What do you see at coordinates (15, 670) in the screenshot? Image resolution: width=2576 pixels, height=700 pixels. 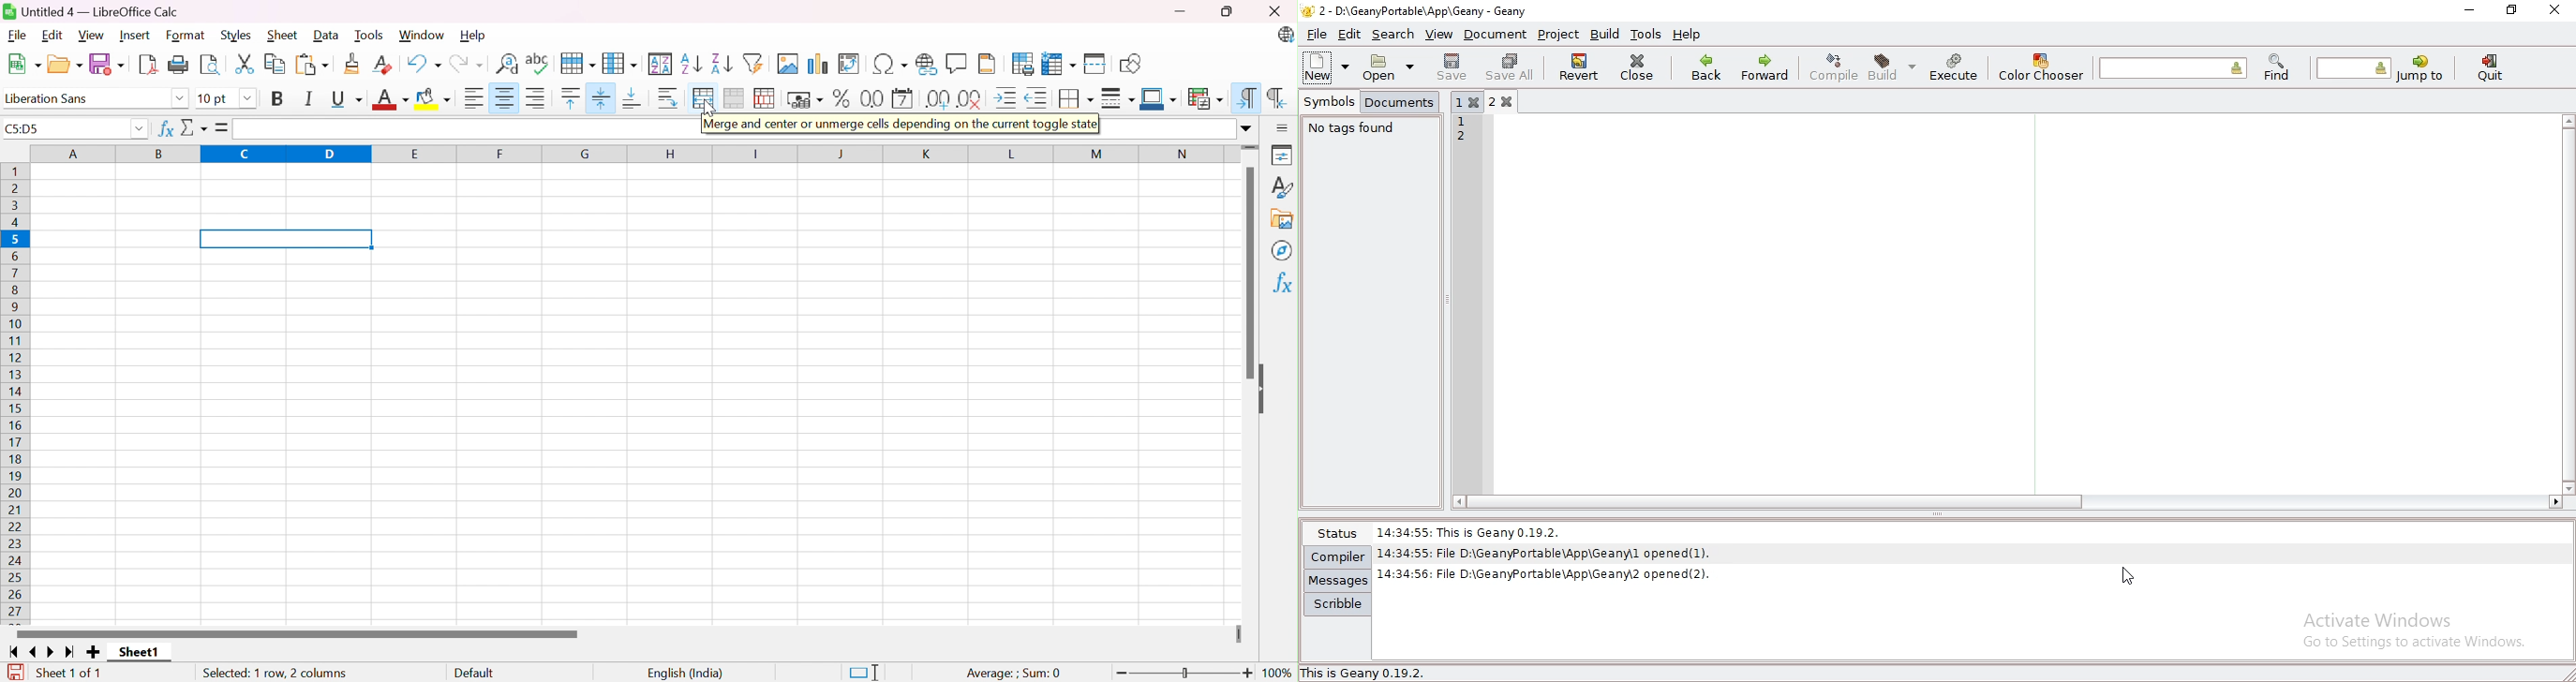 I see `The document has been modified. Click to save the document.` at bounding box center [15, 670].